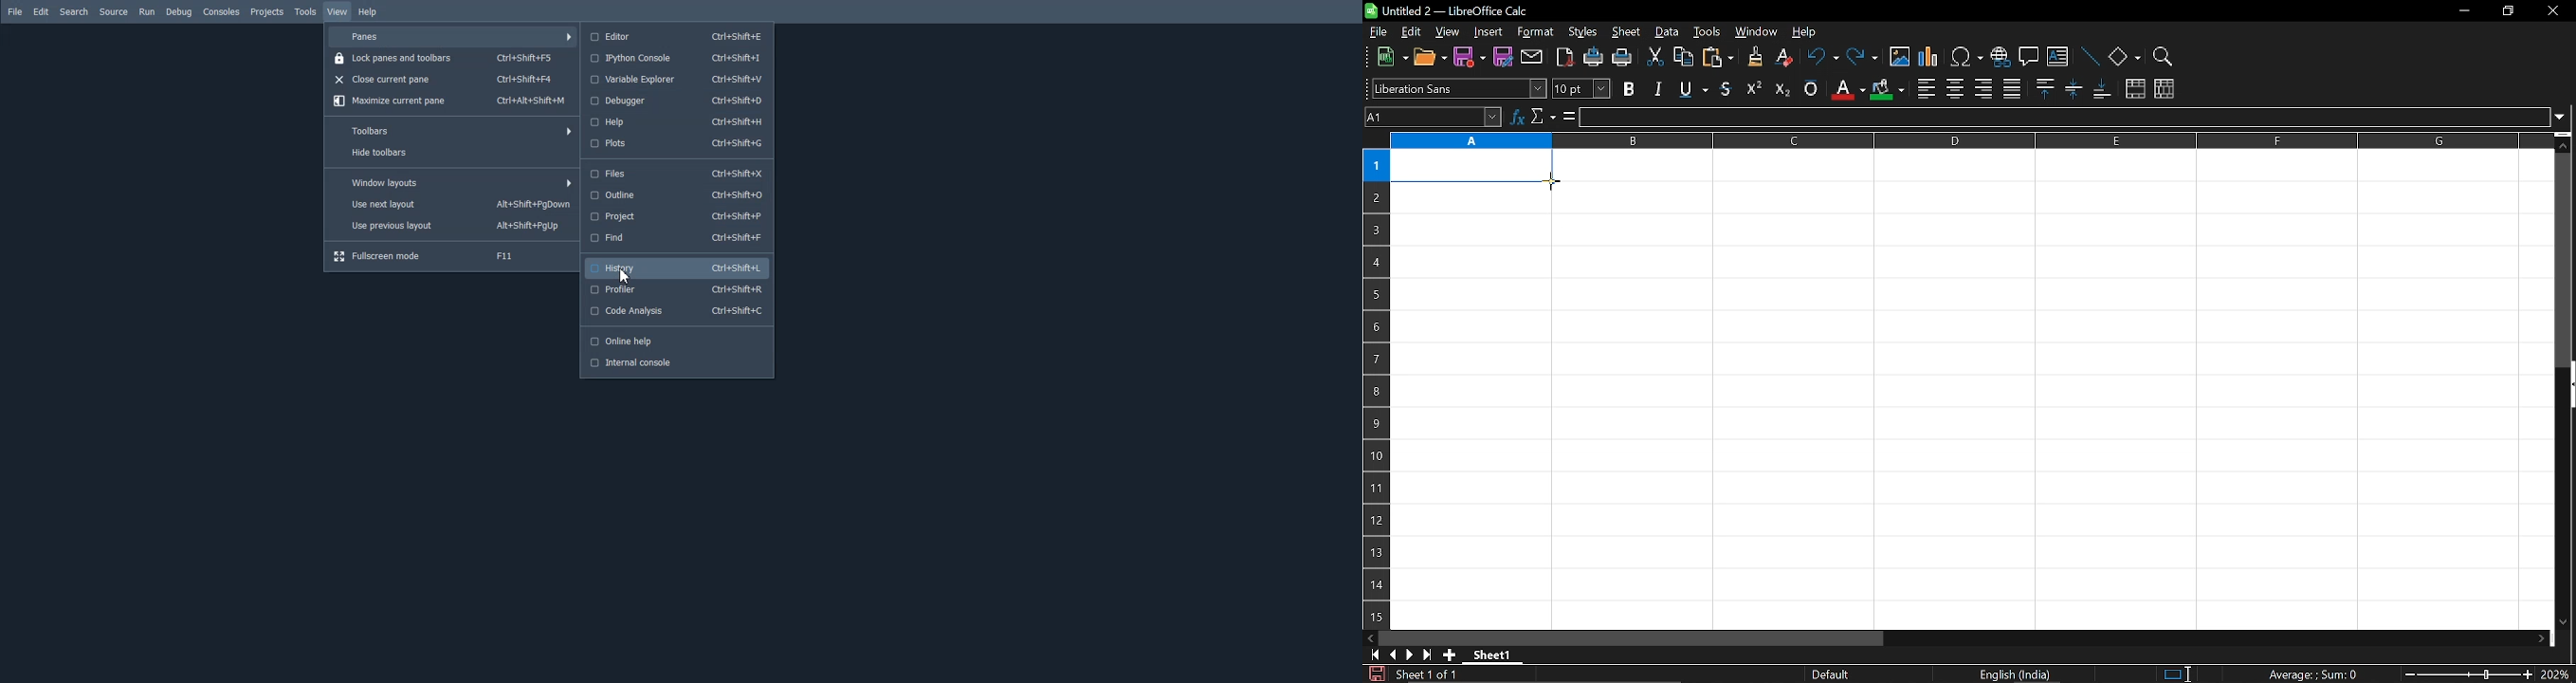  I want to click on cell color, so click(1887, 90).